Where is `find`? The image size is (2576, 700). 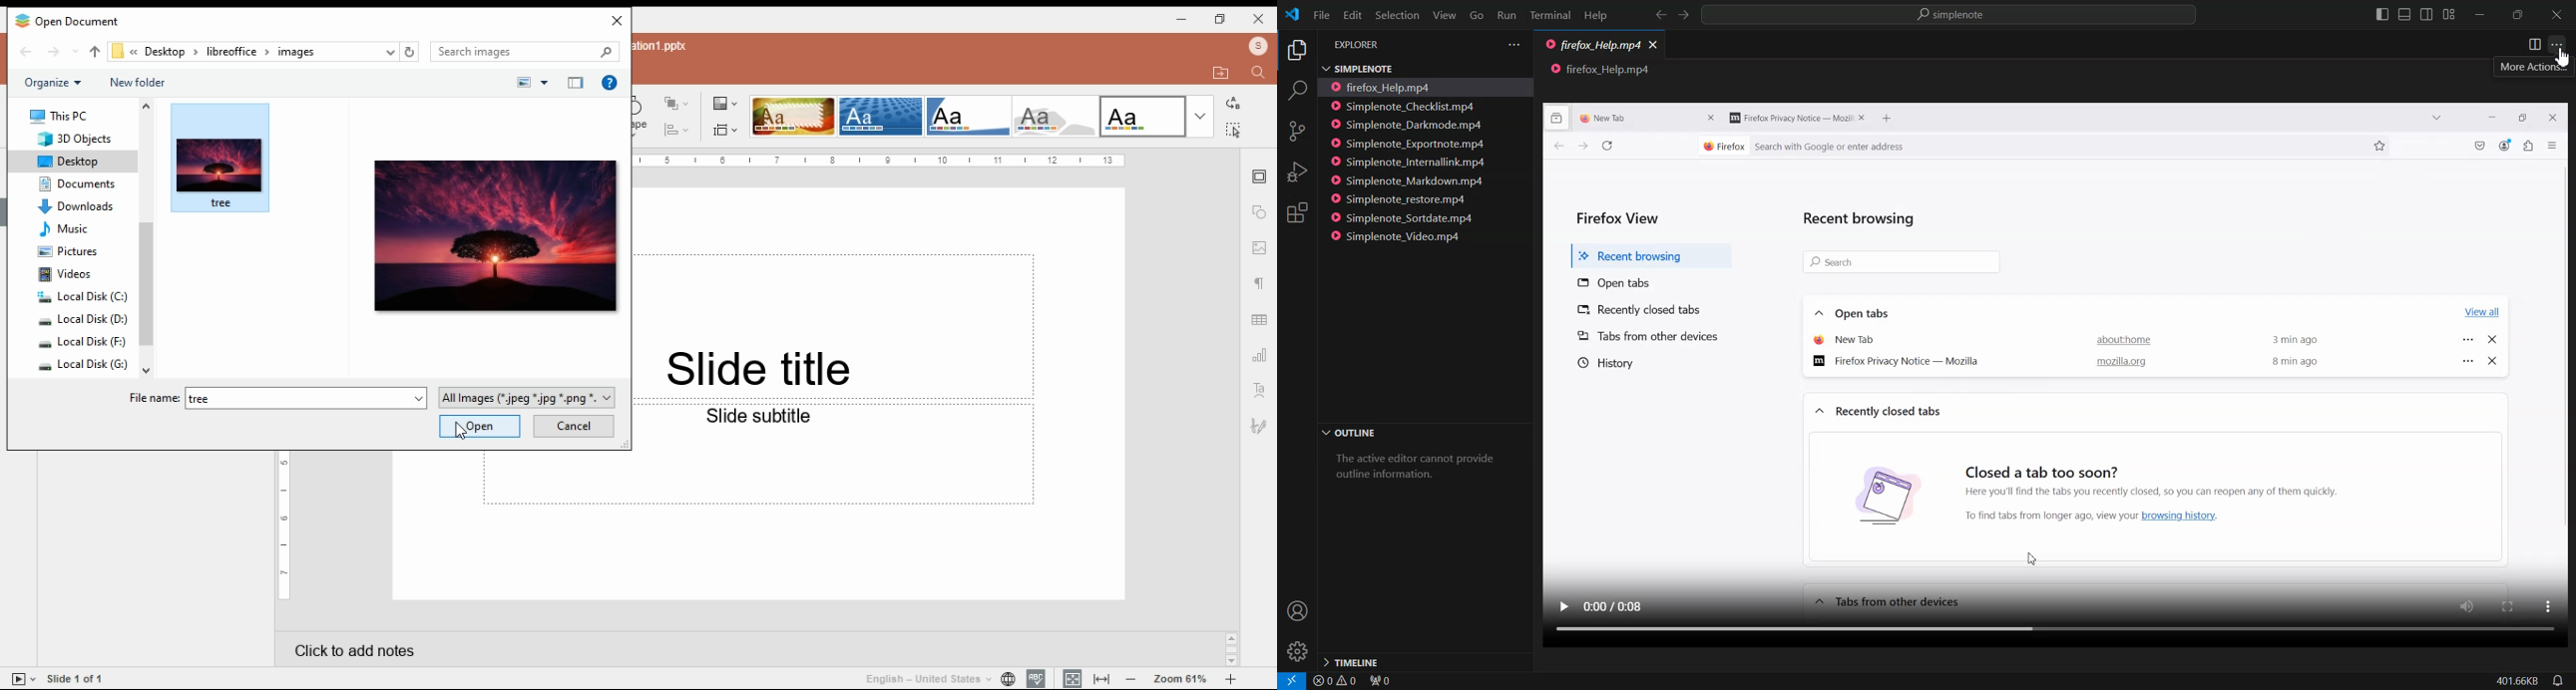
find is located at coordinates (1256, 74).